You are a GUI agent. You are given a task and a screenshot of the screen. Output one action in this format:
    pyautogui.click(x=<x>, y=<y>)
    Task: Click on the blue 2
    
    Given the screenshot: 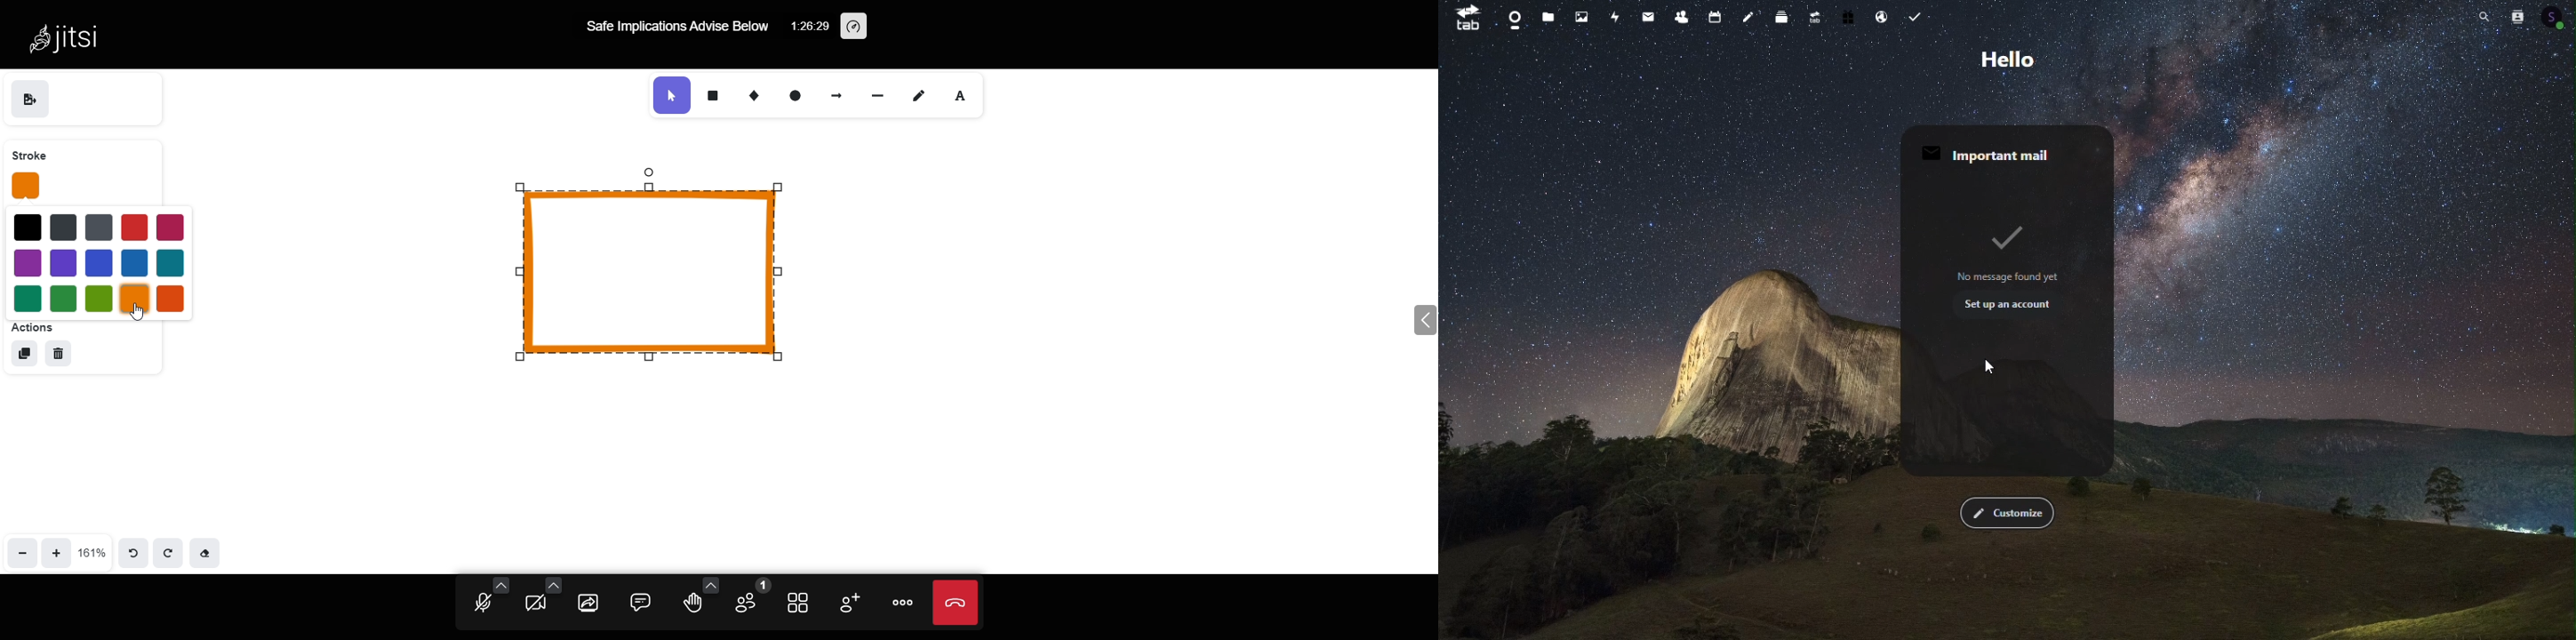 What is the action you would take?
    pyautogui.click(x=100, y=227)
    